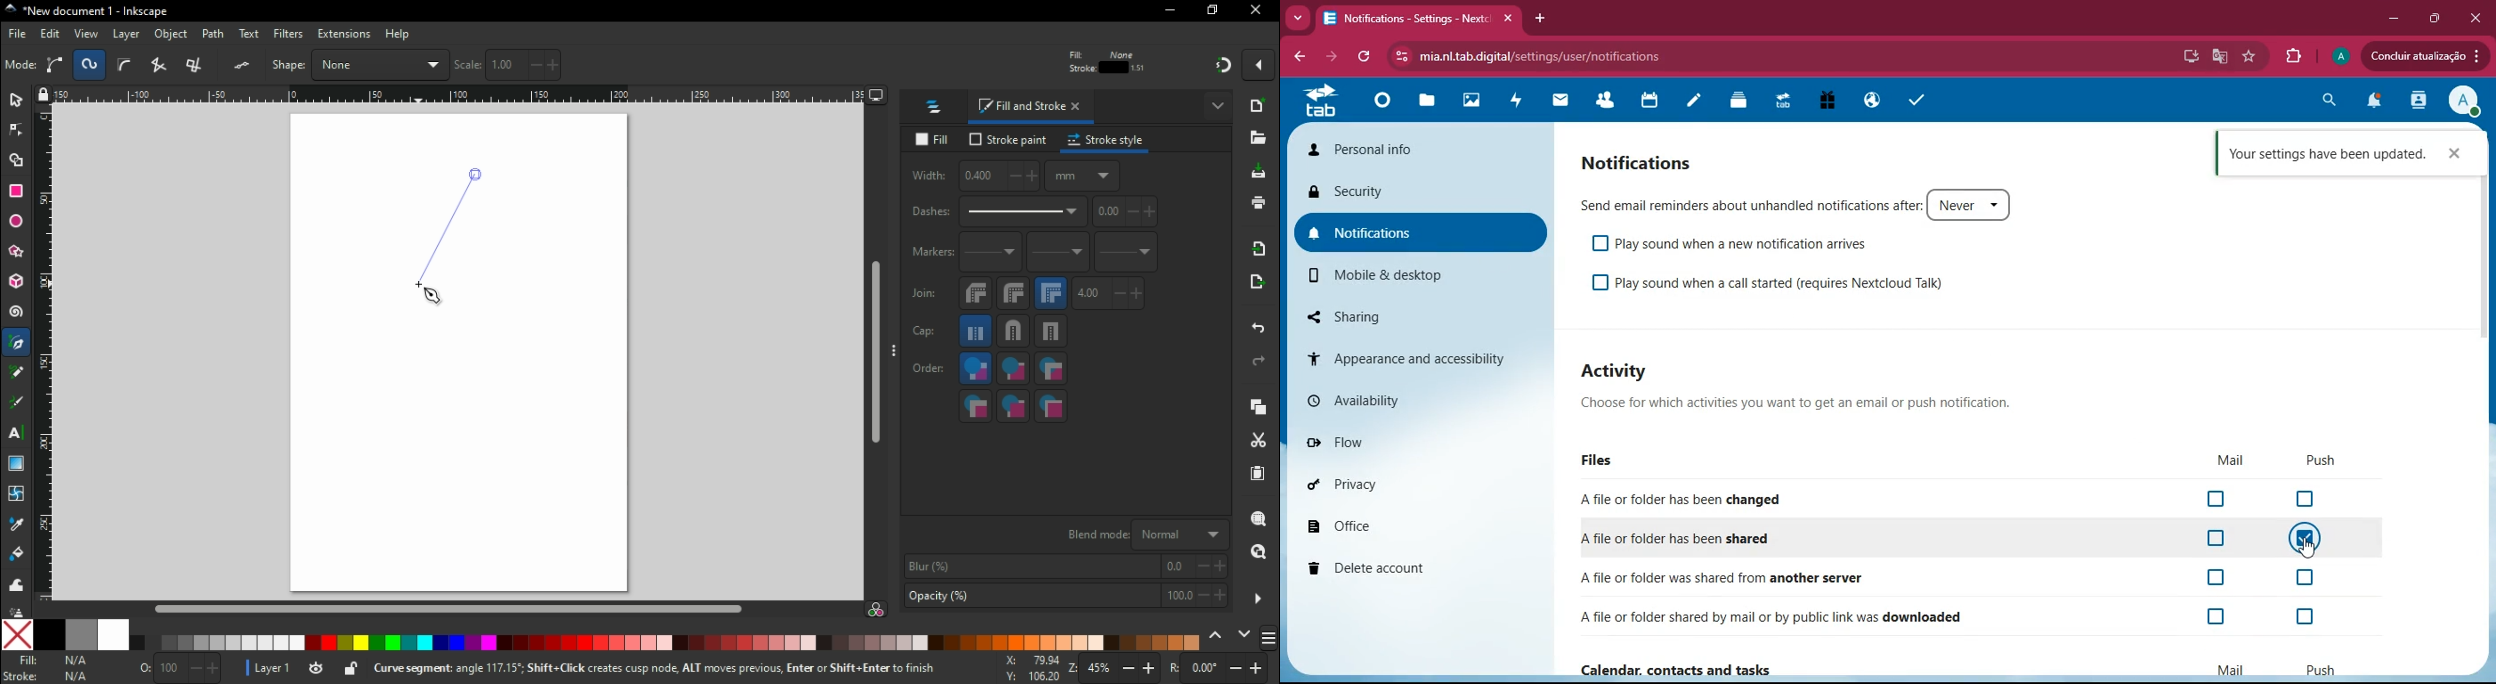 The image size is (2520, 700). What do you see at coordinates (1319, 100) in the screenshot?
I see `tab` at bounding box center [1319, 100].